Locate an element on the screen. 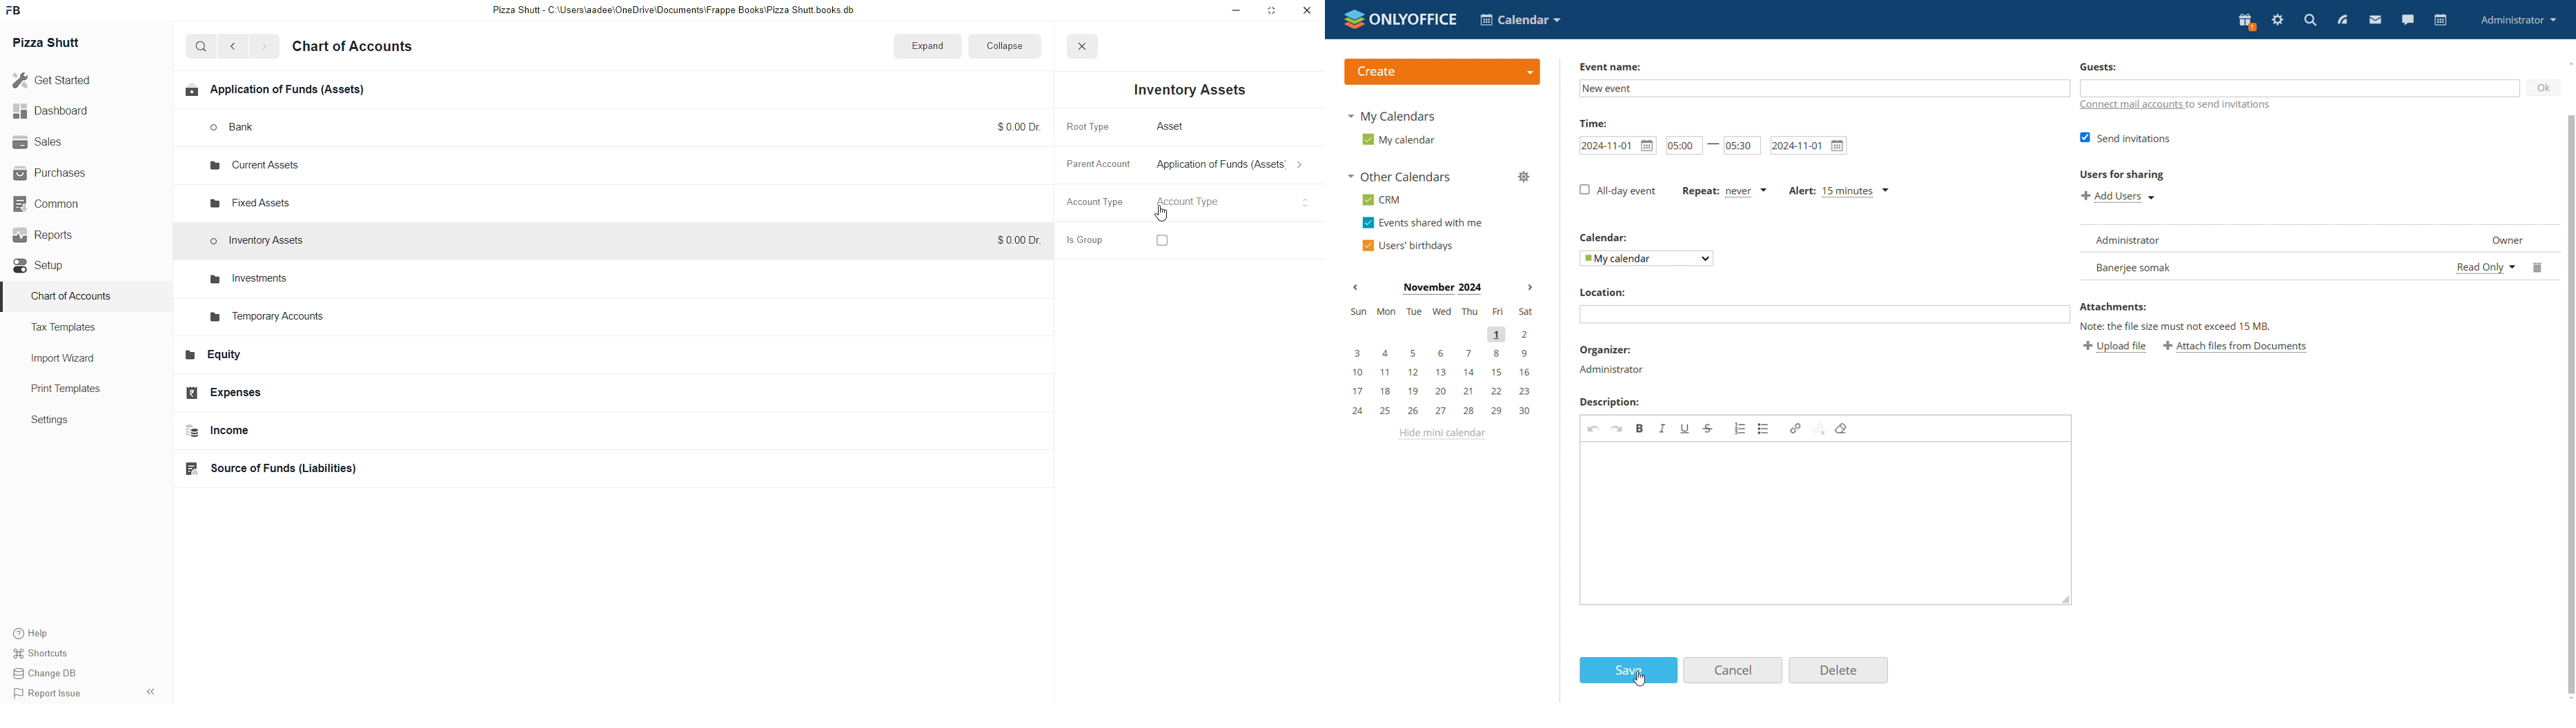 The width and height of the screenshot is (2576, 728). o K is located at coordinates (2544, 88).